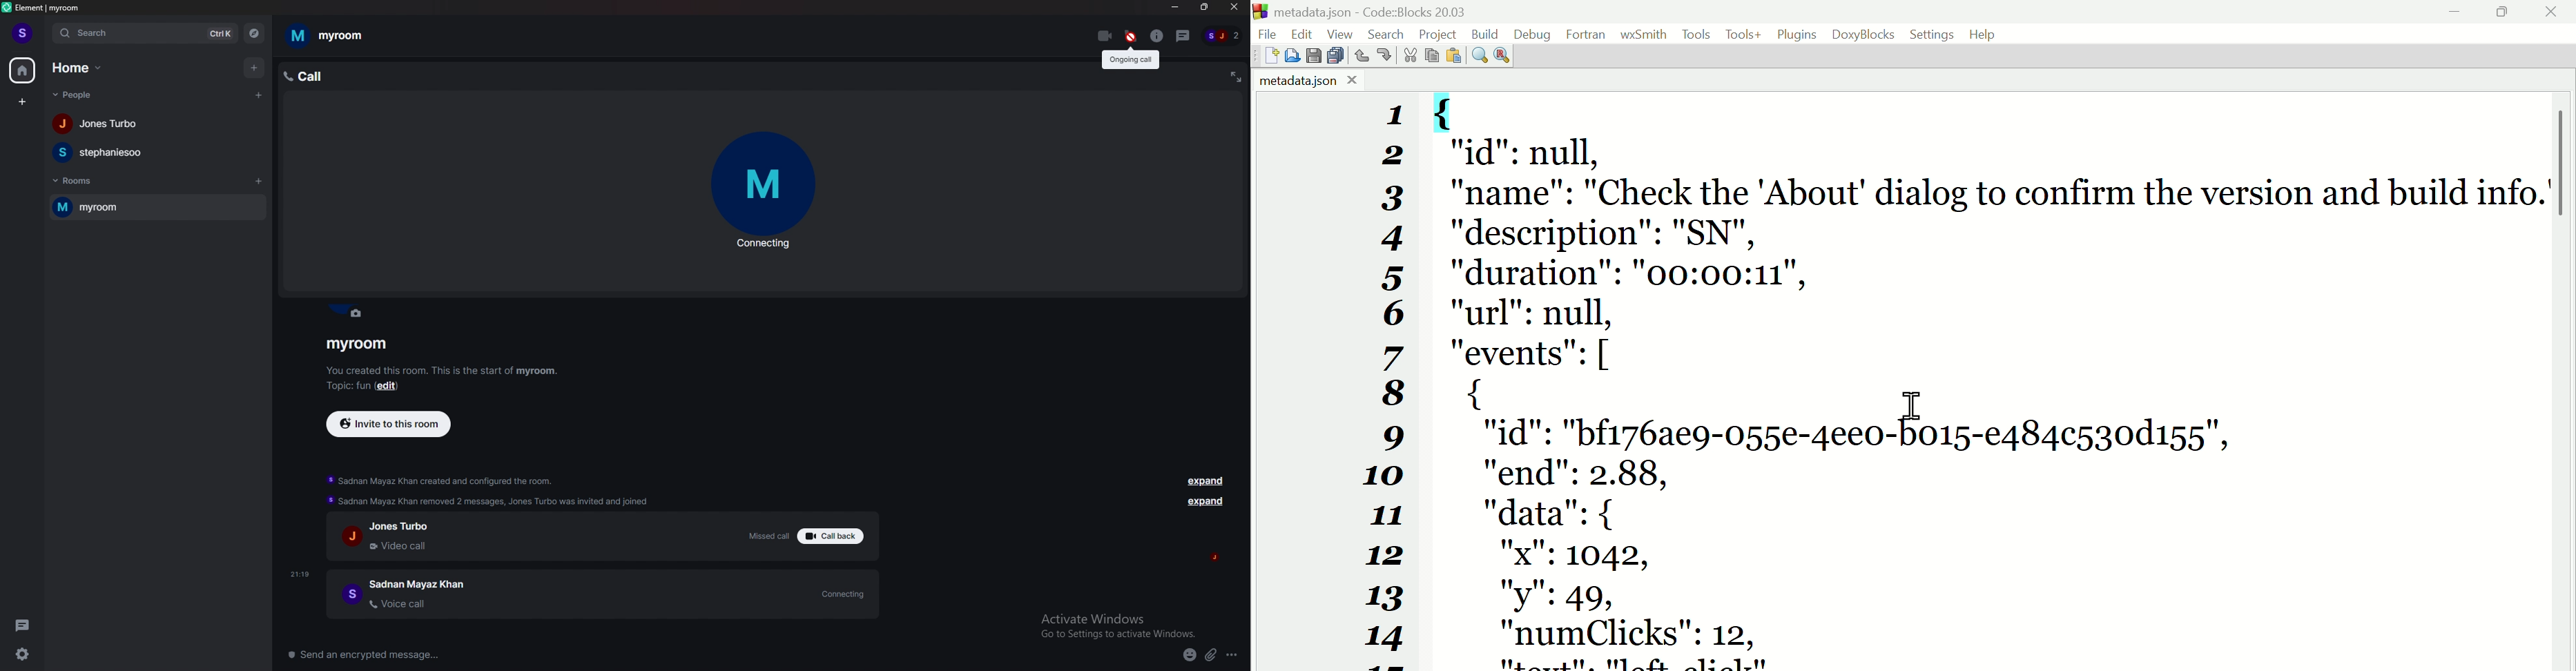 The image size is (2576, 672). Describe the element at coordinates (1206, 481) in the screenshot. I see `expand` at that location.